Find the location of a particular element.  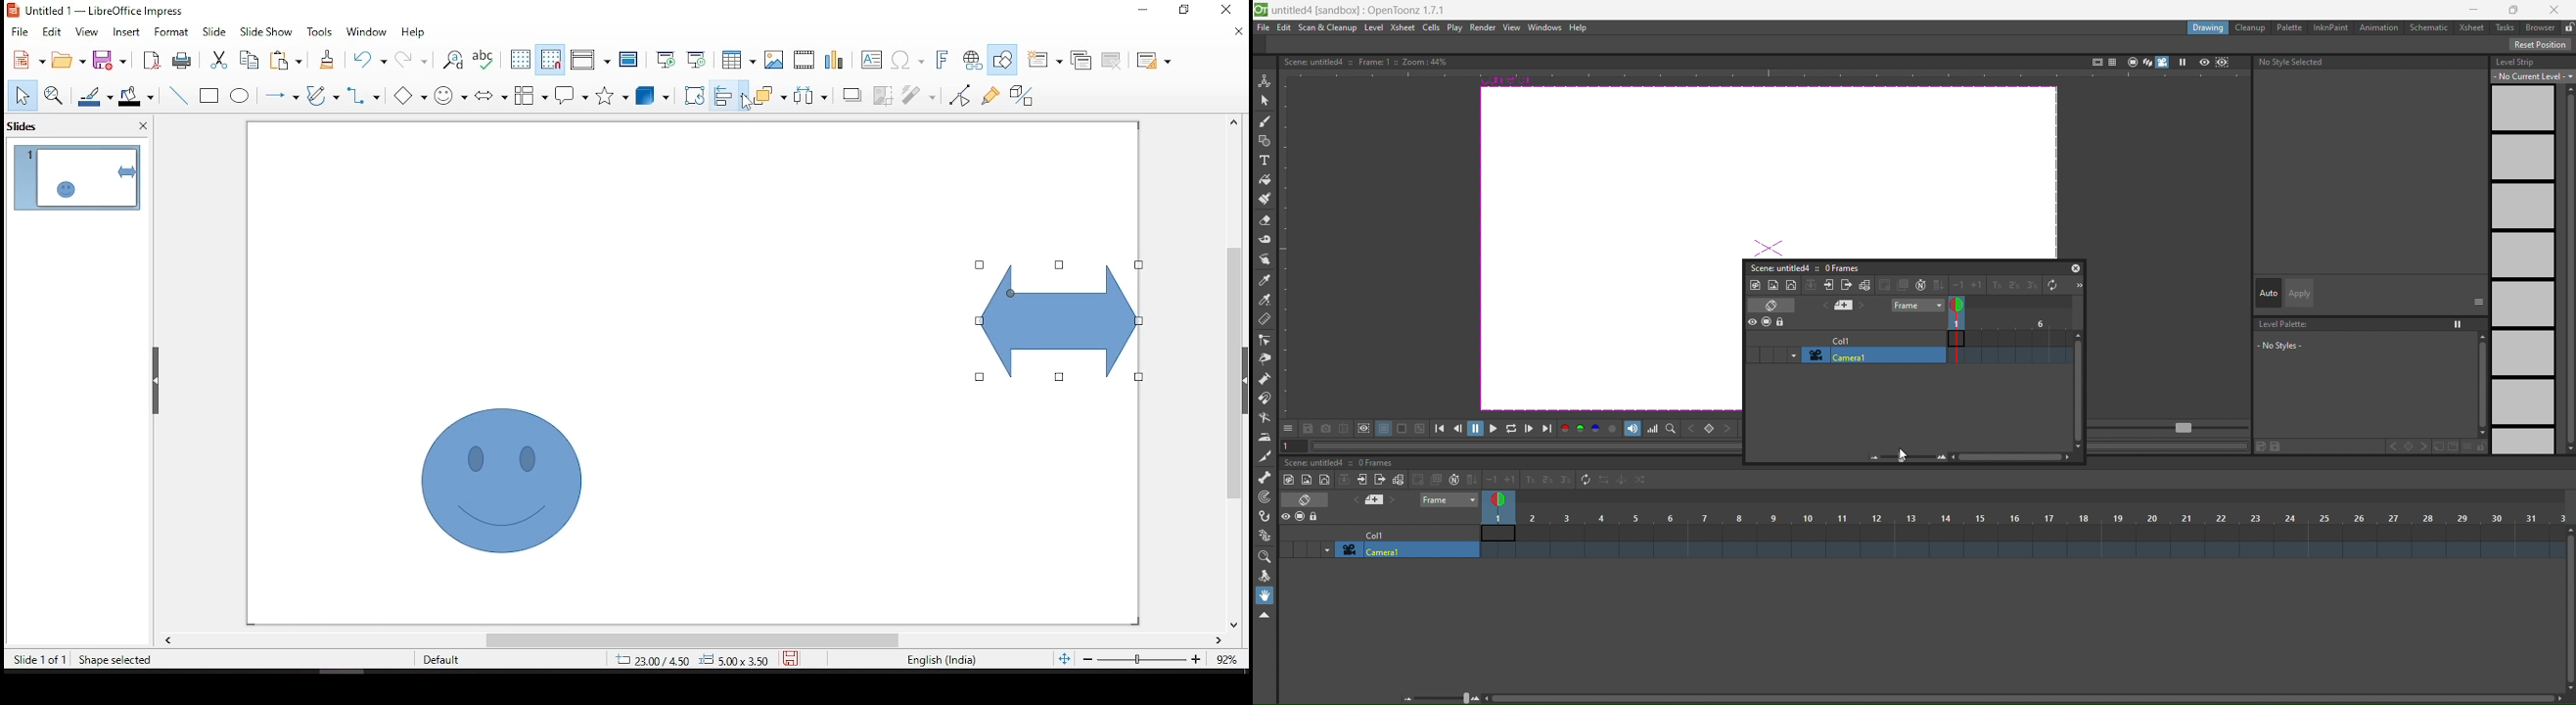

help is located at coordinates (1578, 28).